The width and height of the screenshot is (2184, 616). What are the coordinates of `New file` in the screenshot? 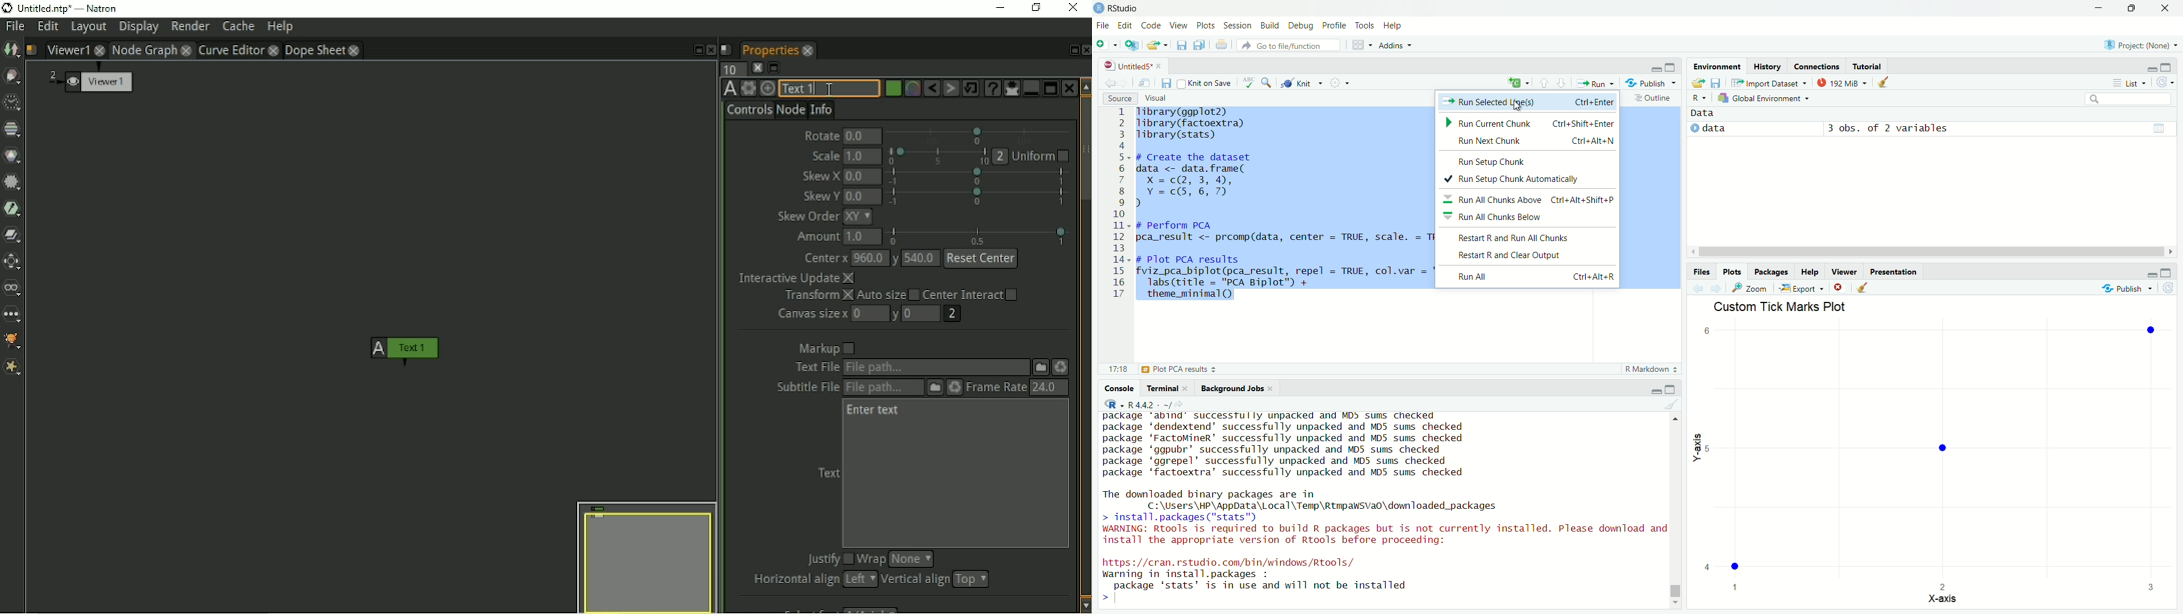 It's located at (1106, 44).